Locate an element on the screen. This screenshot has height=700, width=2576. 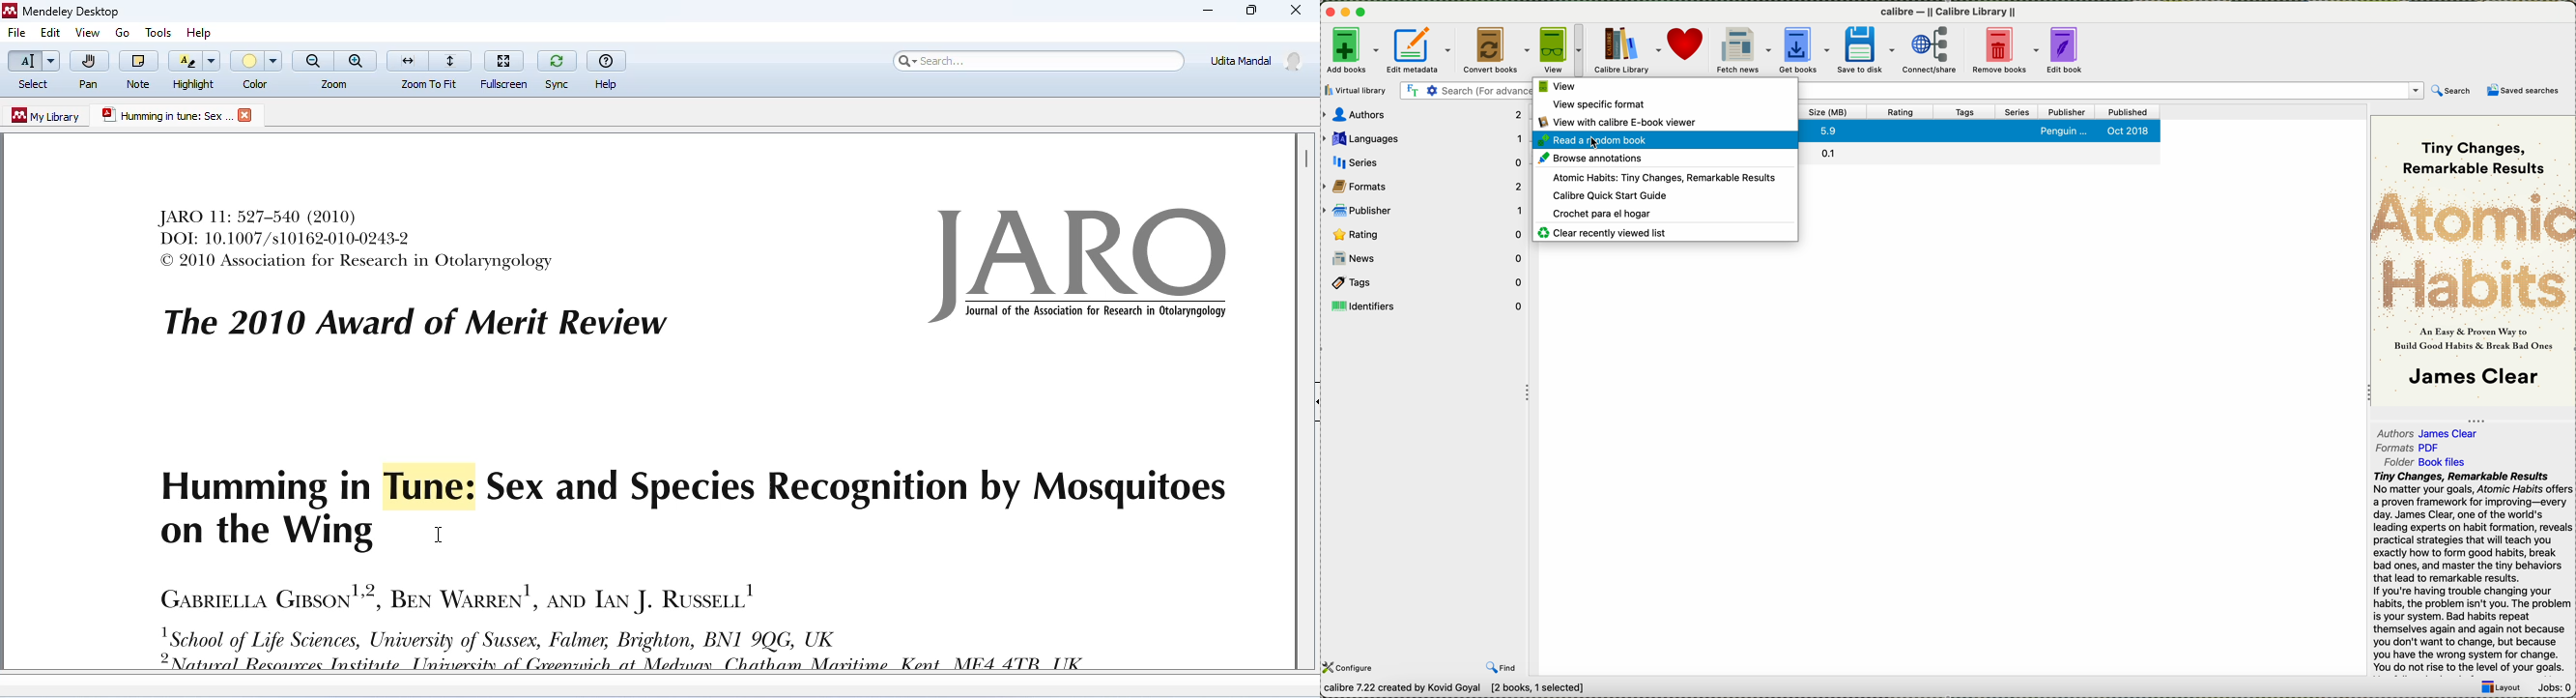
remove books is located at coordinates (2006, 52).